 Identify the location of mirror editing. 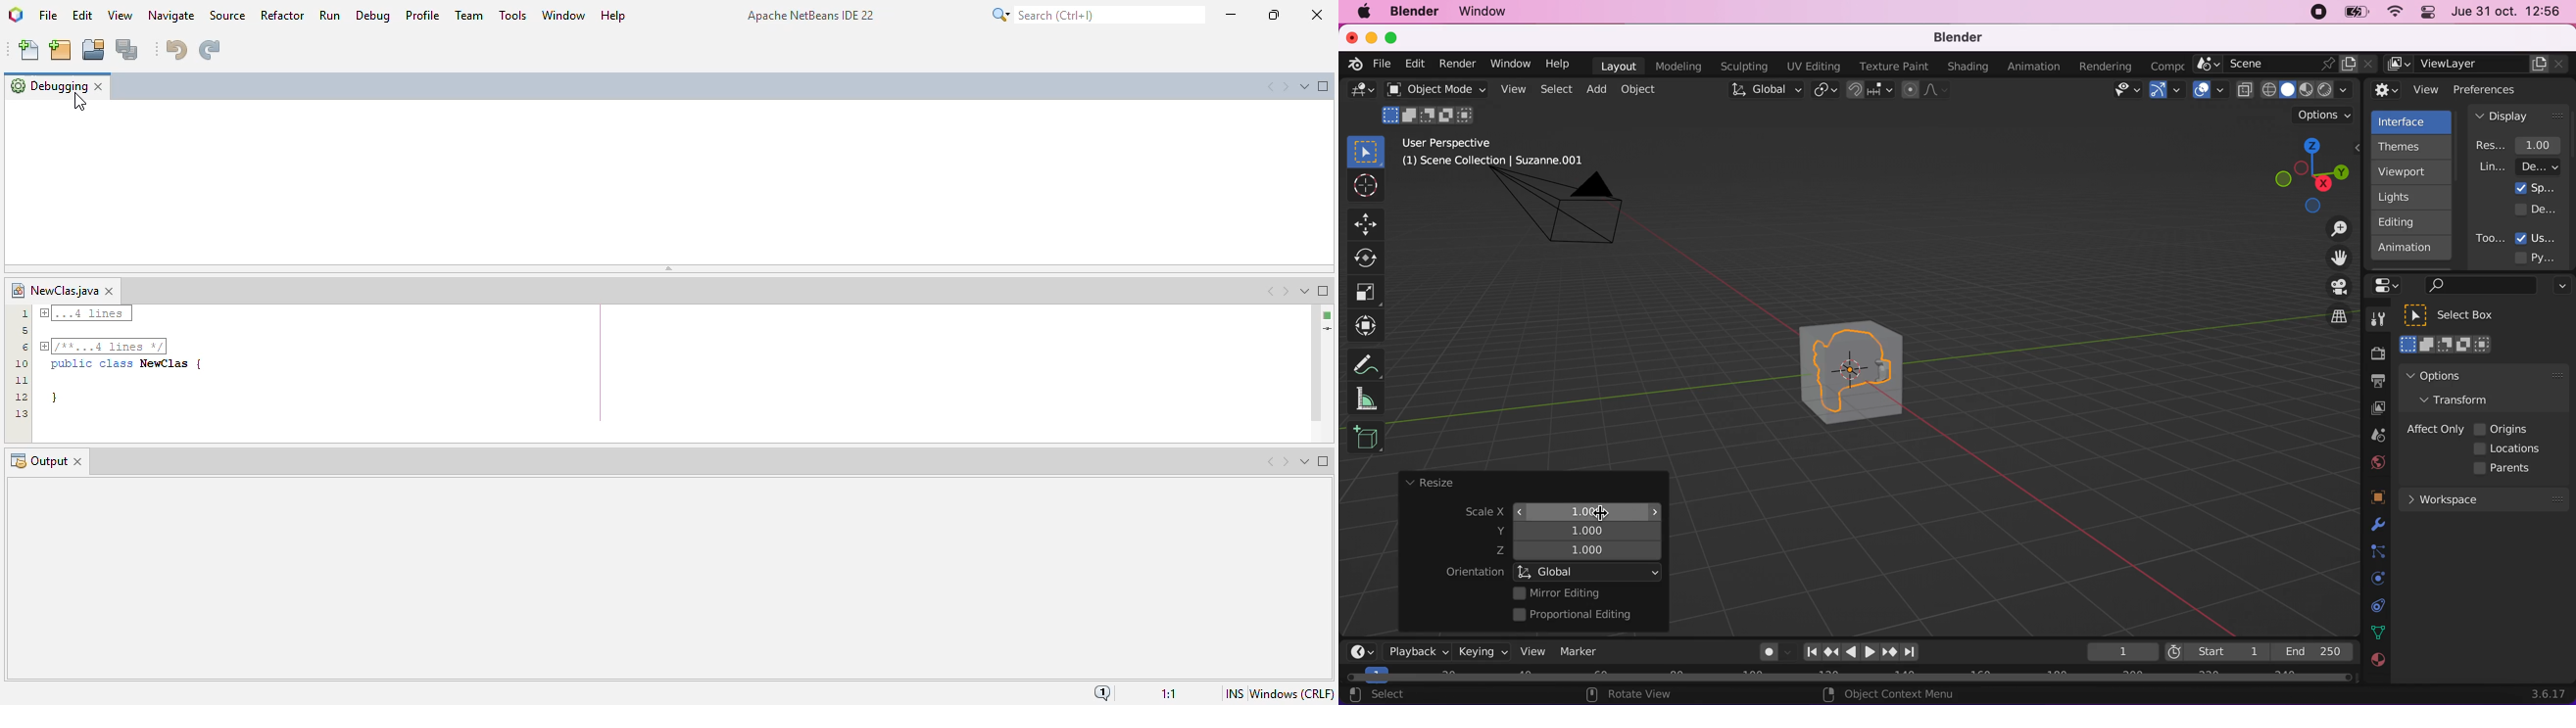
(1584, 593).